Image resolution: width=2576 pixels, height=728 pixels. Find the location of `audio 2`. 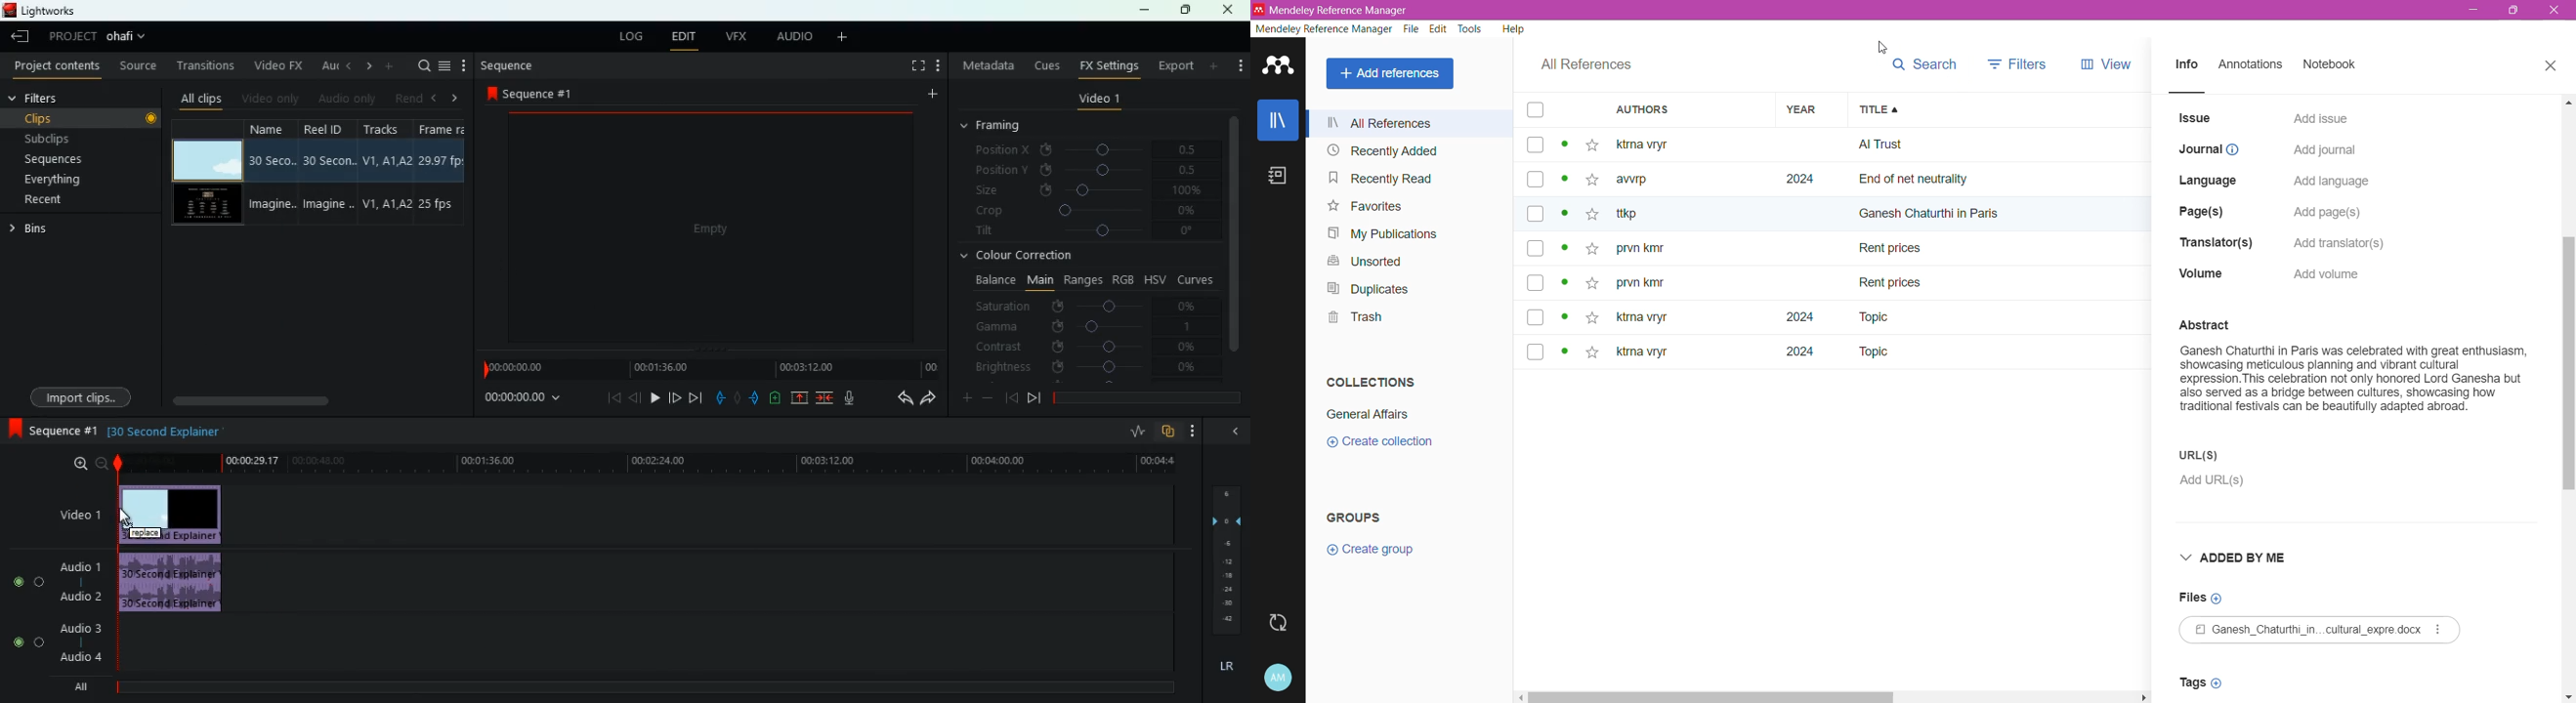

audio 2 is located at coordinates (78, 597).